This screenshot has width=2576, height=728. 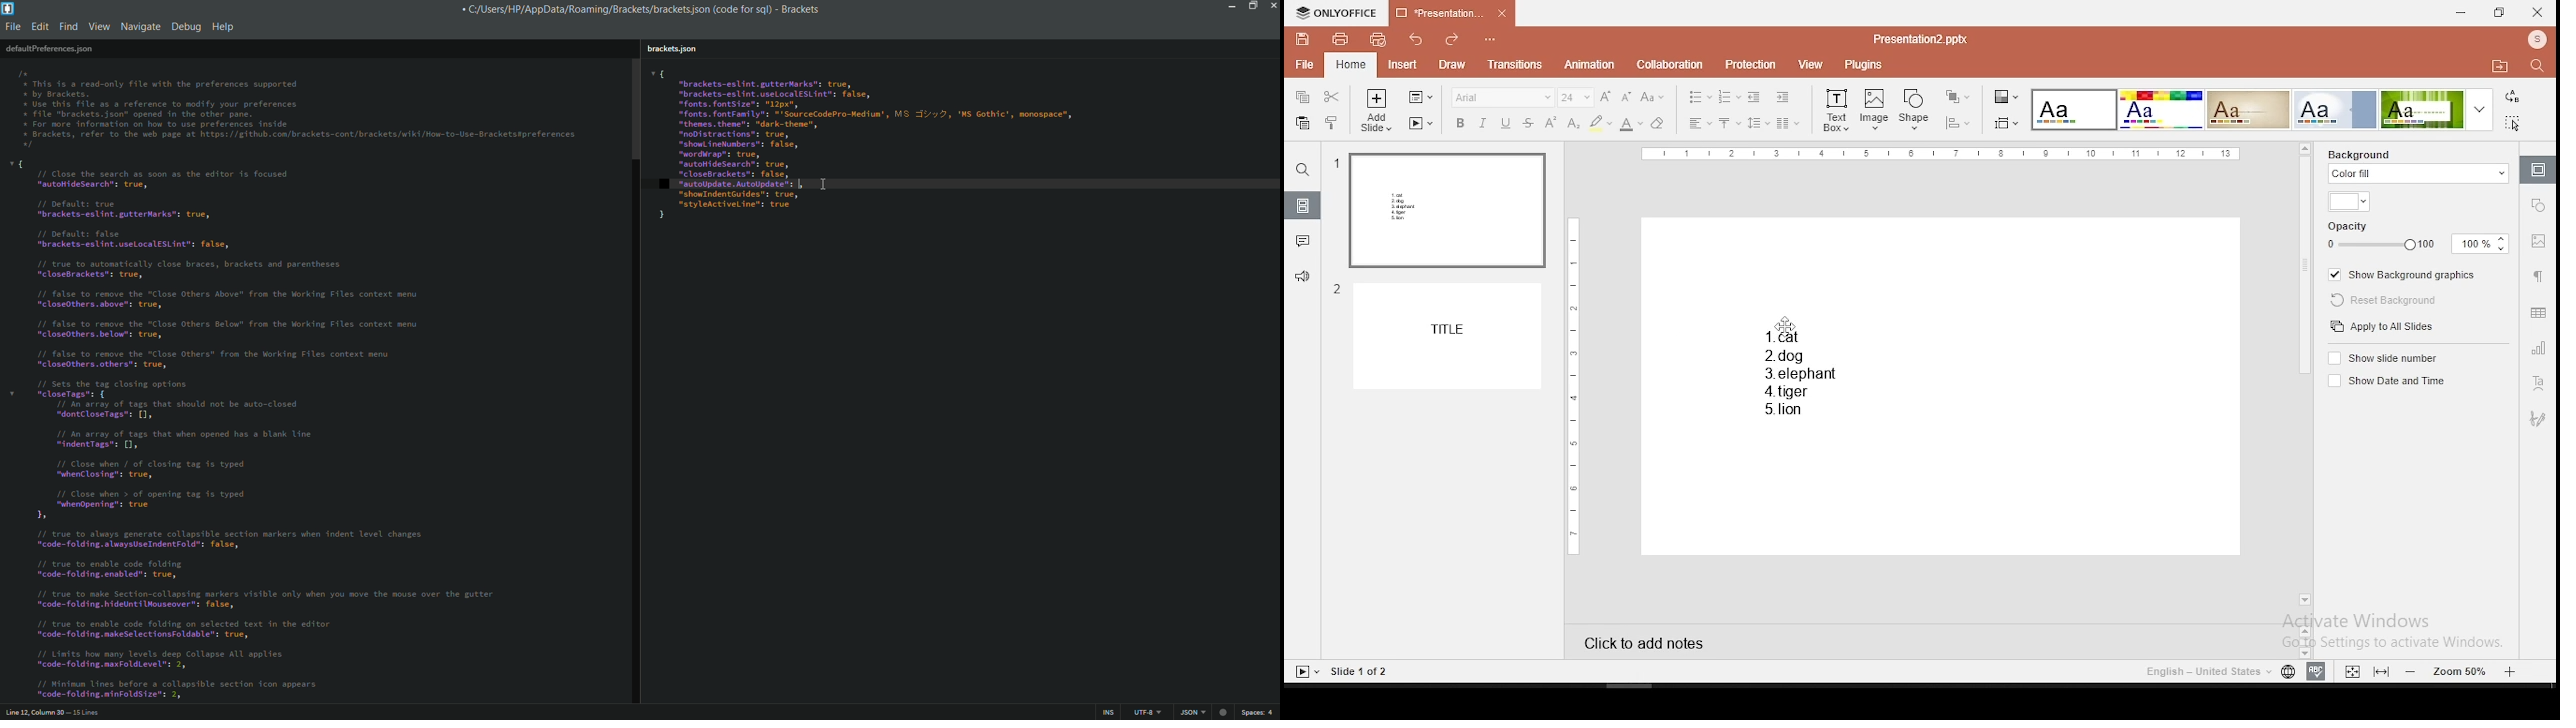 What do you see at coordinates (2286, 670) in the screenshot?
I see `language` at bounding box center [2286, 670].